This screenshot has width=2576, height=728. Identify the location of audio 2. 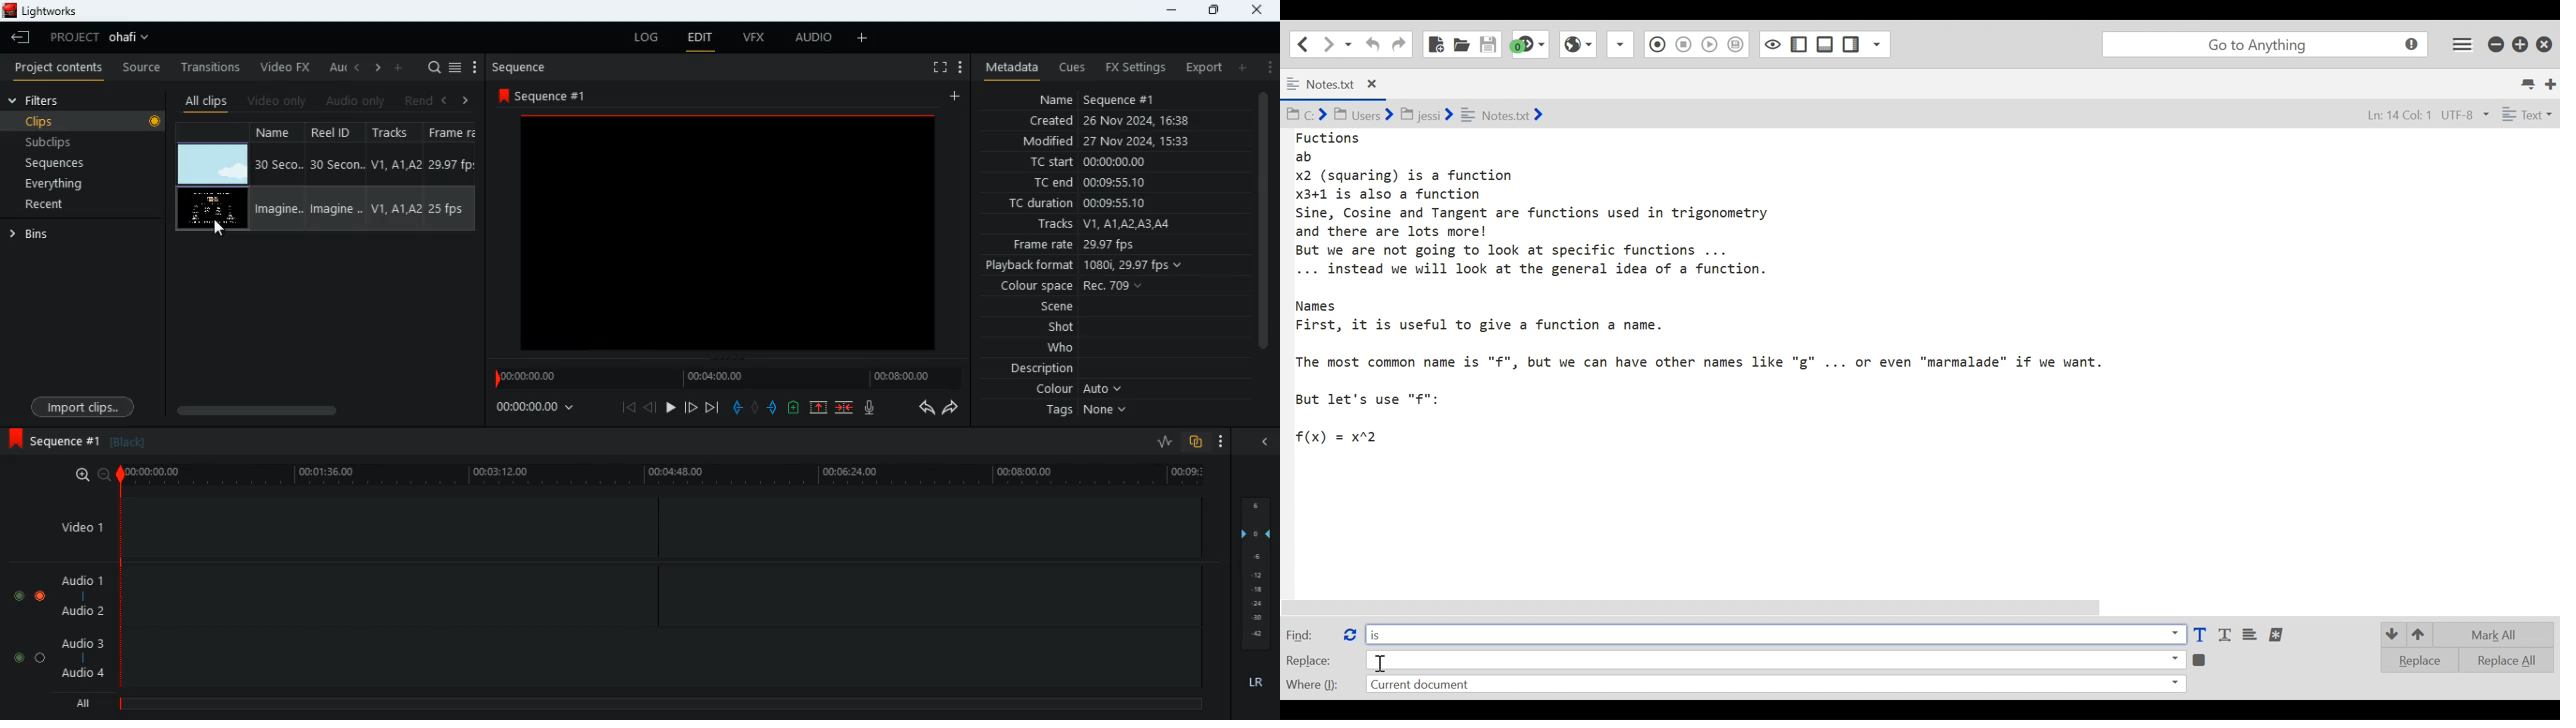
(88, 613).